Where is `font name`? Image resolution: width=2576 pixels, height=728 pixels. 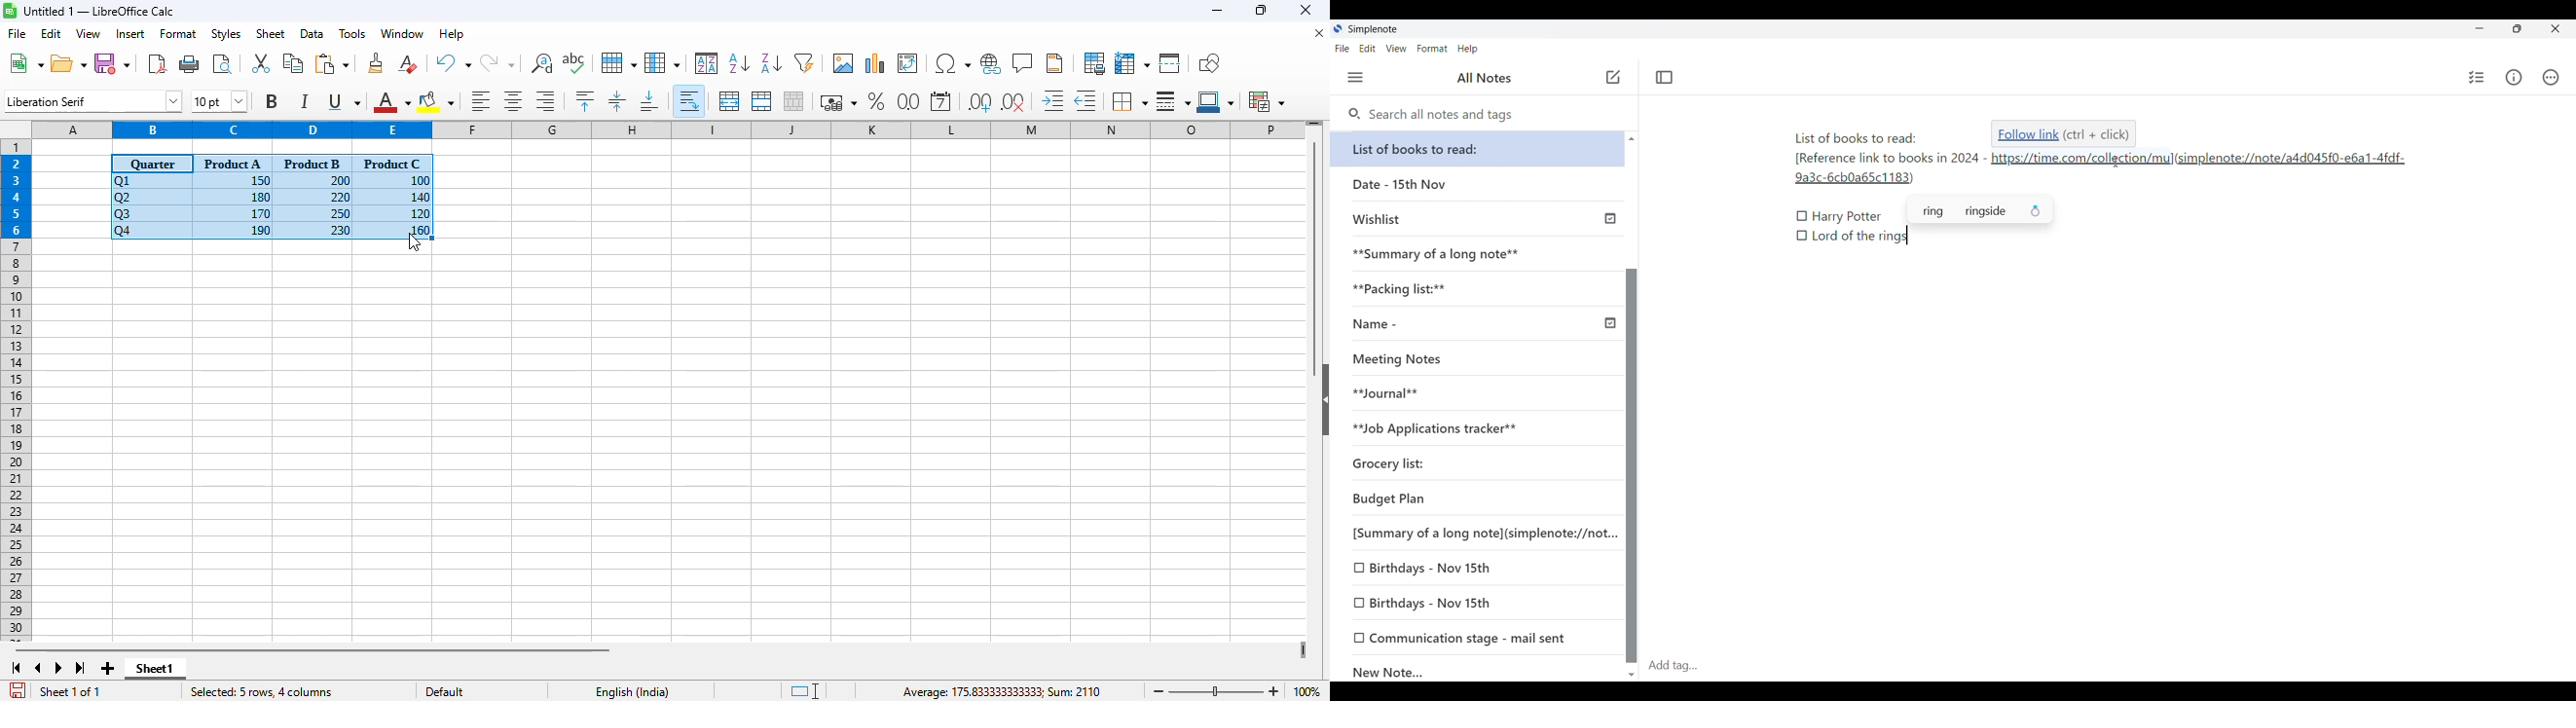 font name is located at coordinates (93, 100).